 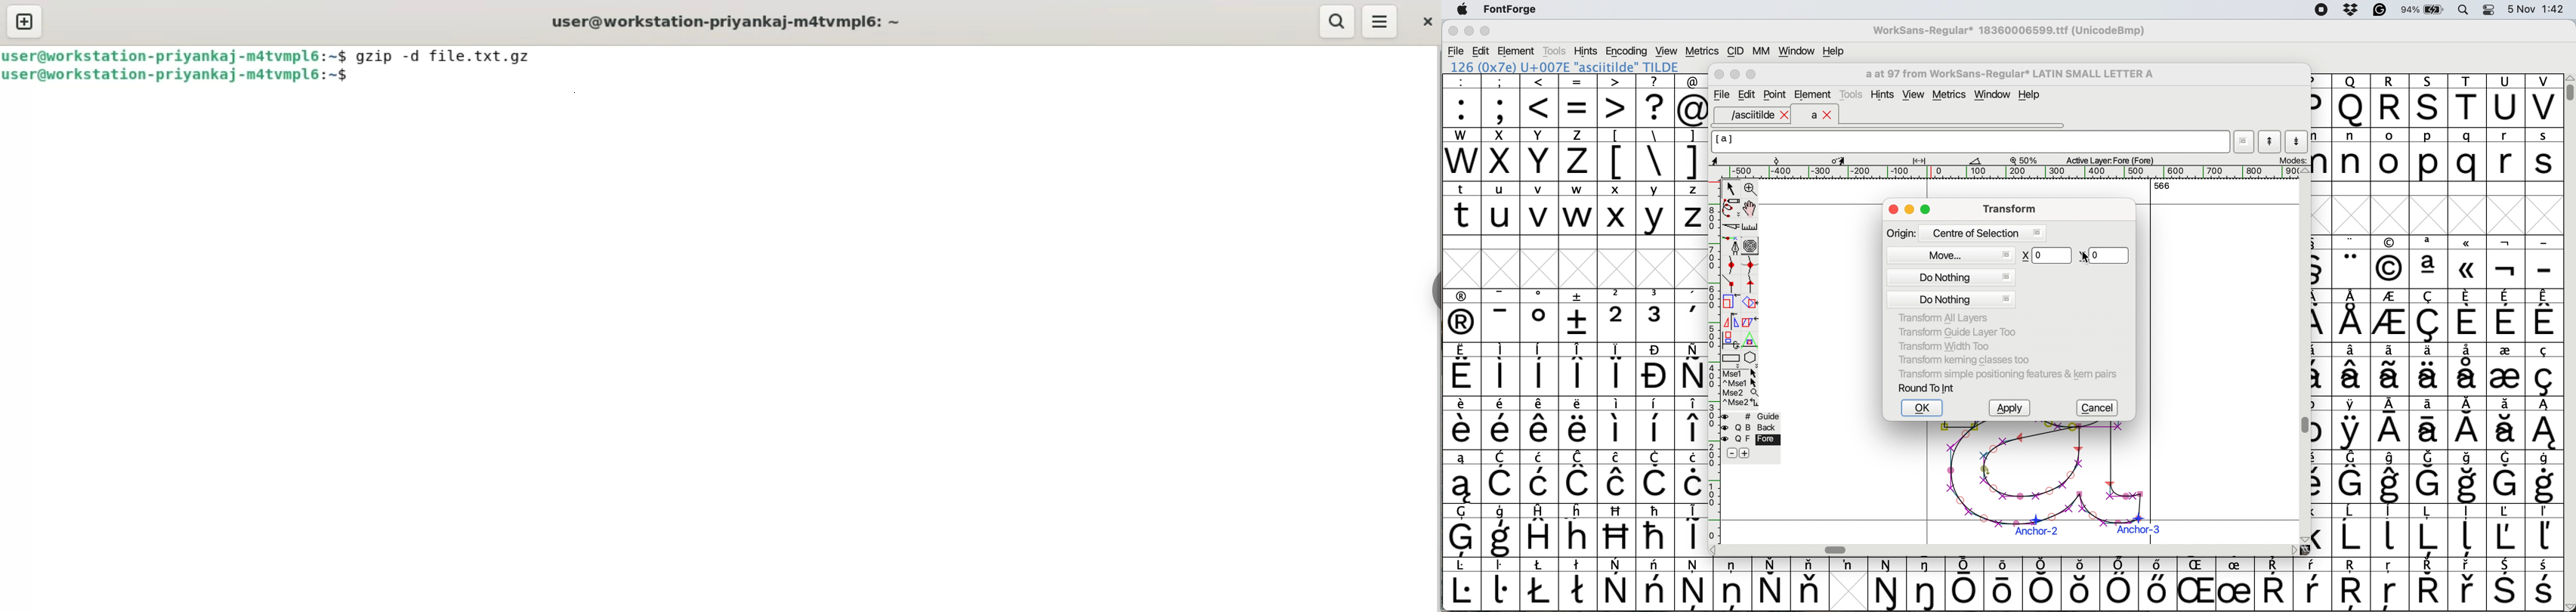 I want to click on origin, so click(x=1966, y=233).